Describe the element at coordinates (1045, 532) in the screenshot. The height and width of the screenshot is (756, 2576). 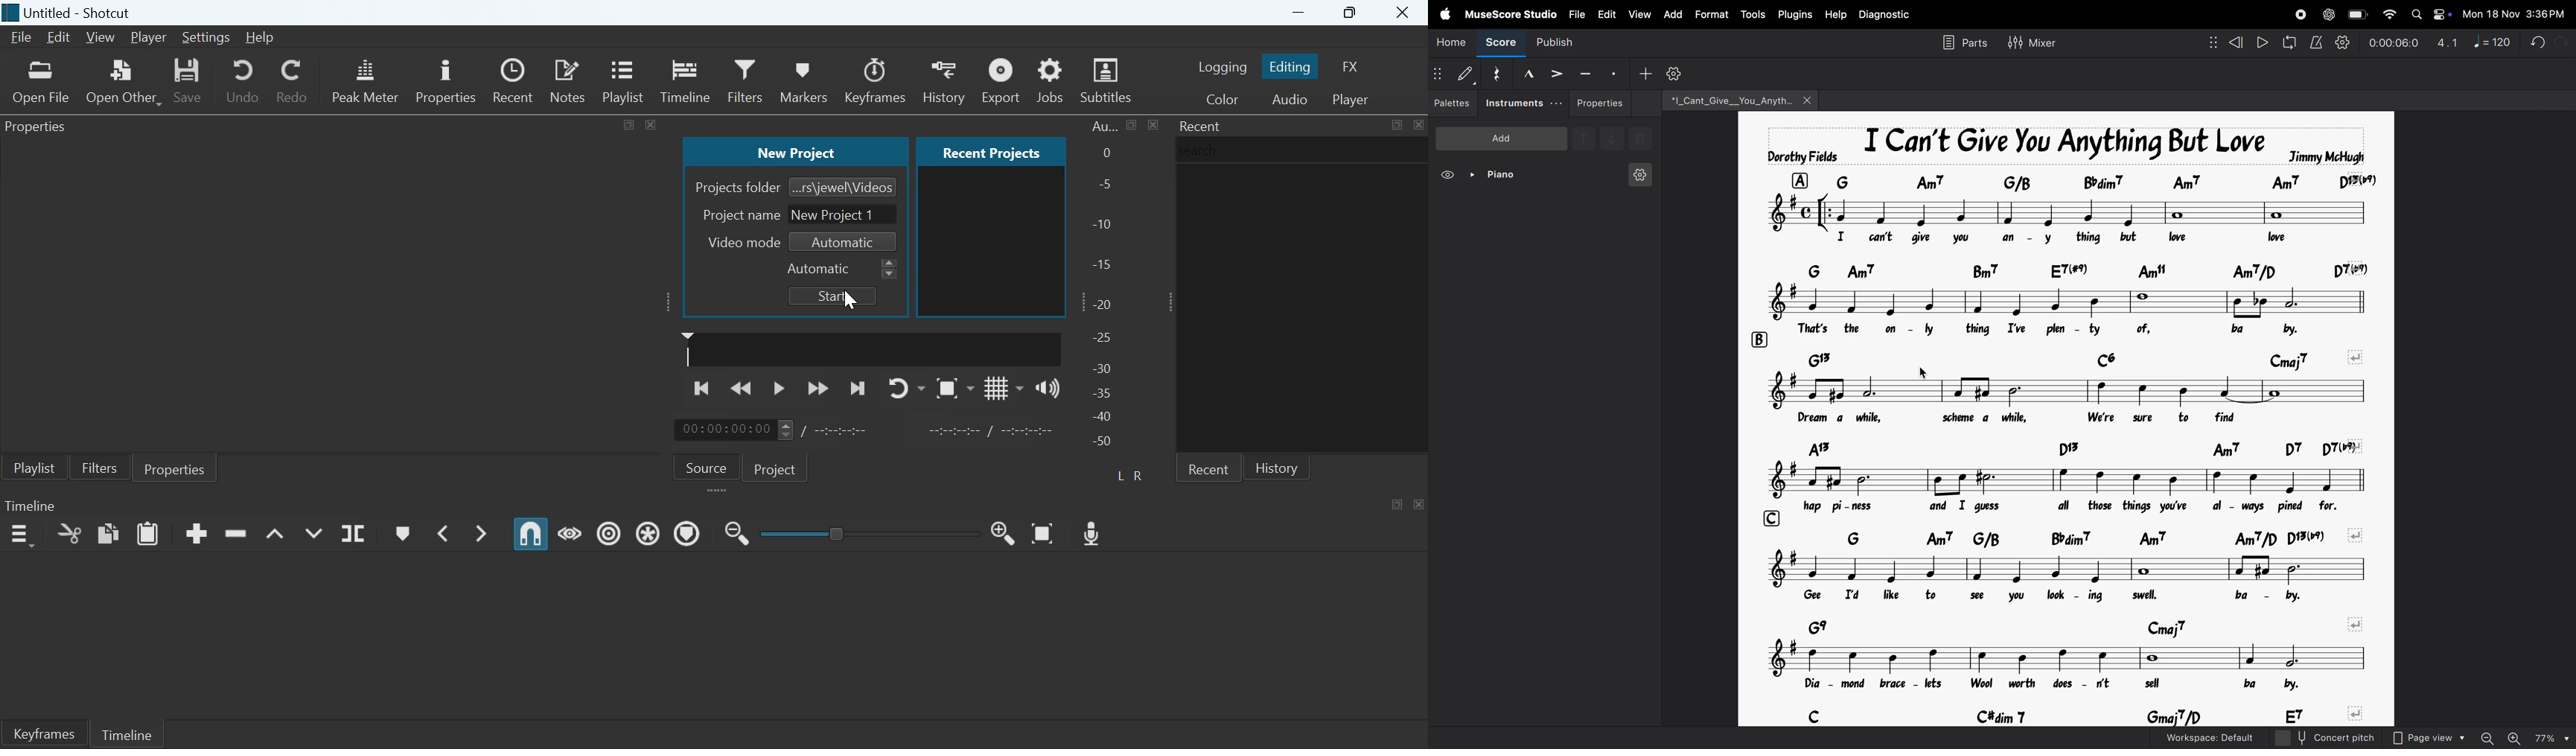
I see `Zoom timeline to fit` at that location.